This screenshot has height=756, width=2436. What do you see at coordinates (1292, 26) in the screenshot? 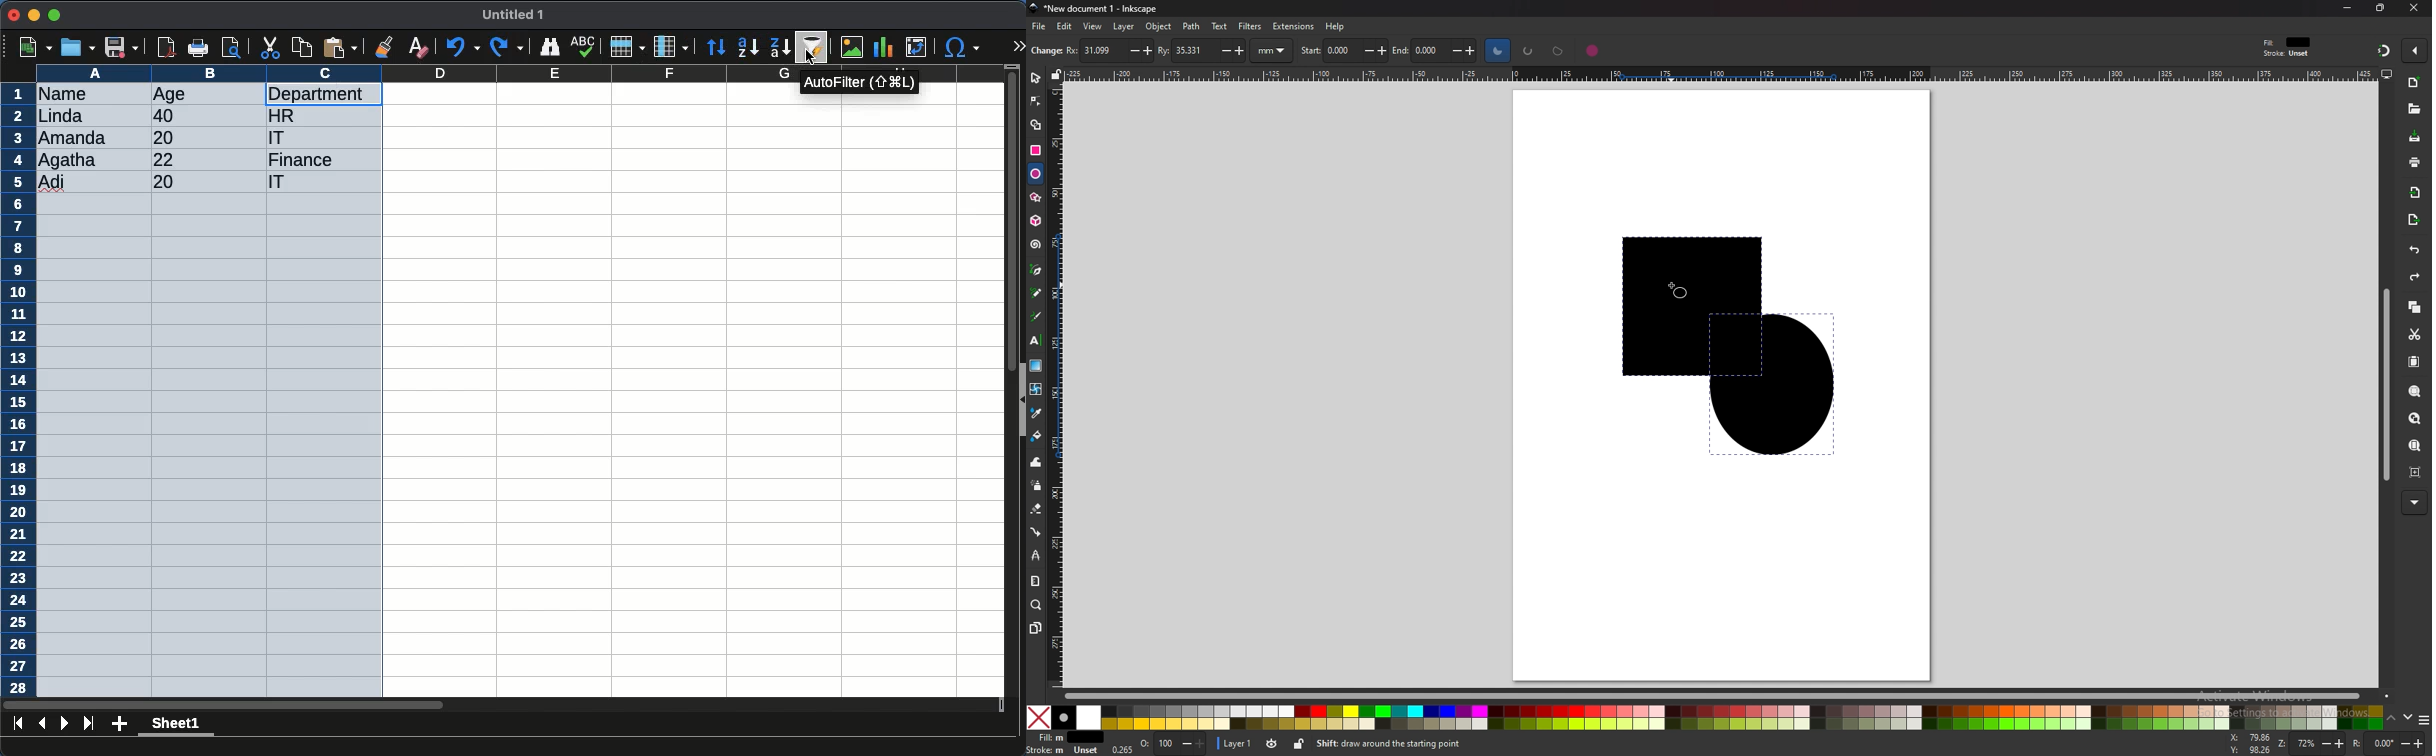
I see `extensions` at bounding box center [1292, 26].